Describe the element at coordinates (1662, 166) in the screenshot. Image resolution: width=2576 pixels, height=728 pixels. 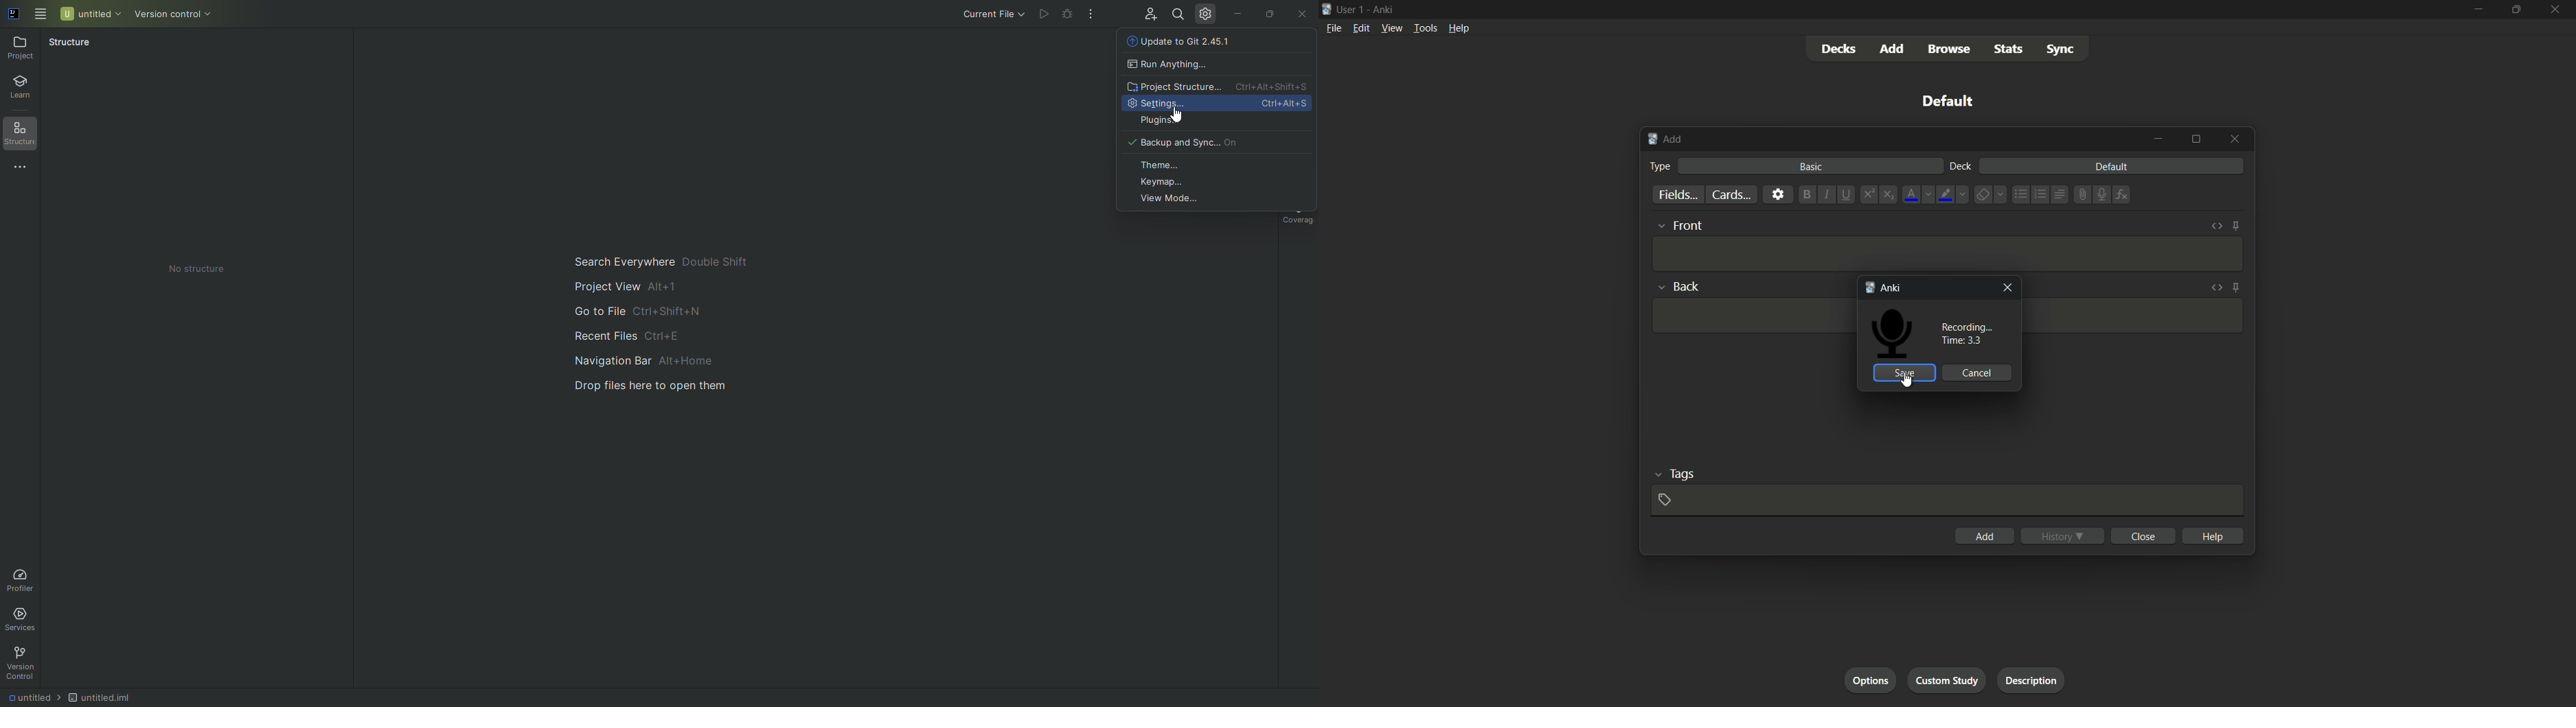
I see `type` at that location.